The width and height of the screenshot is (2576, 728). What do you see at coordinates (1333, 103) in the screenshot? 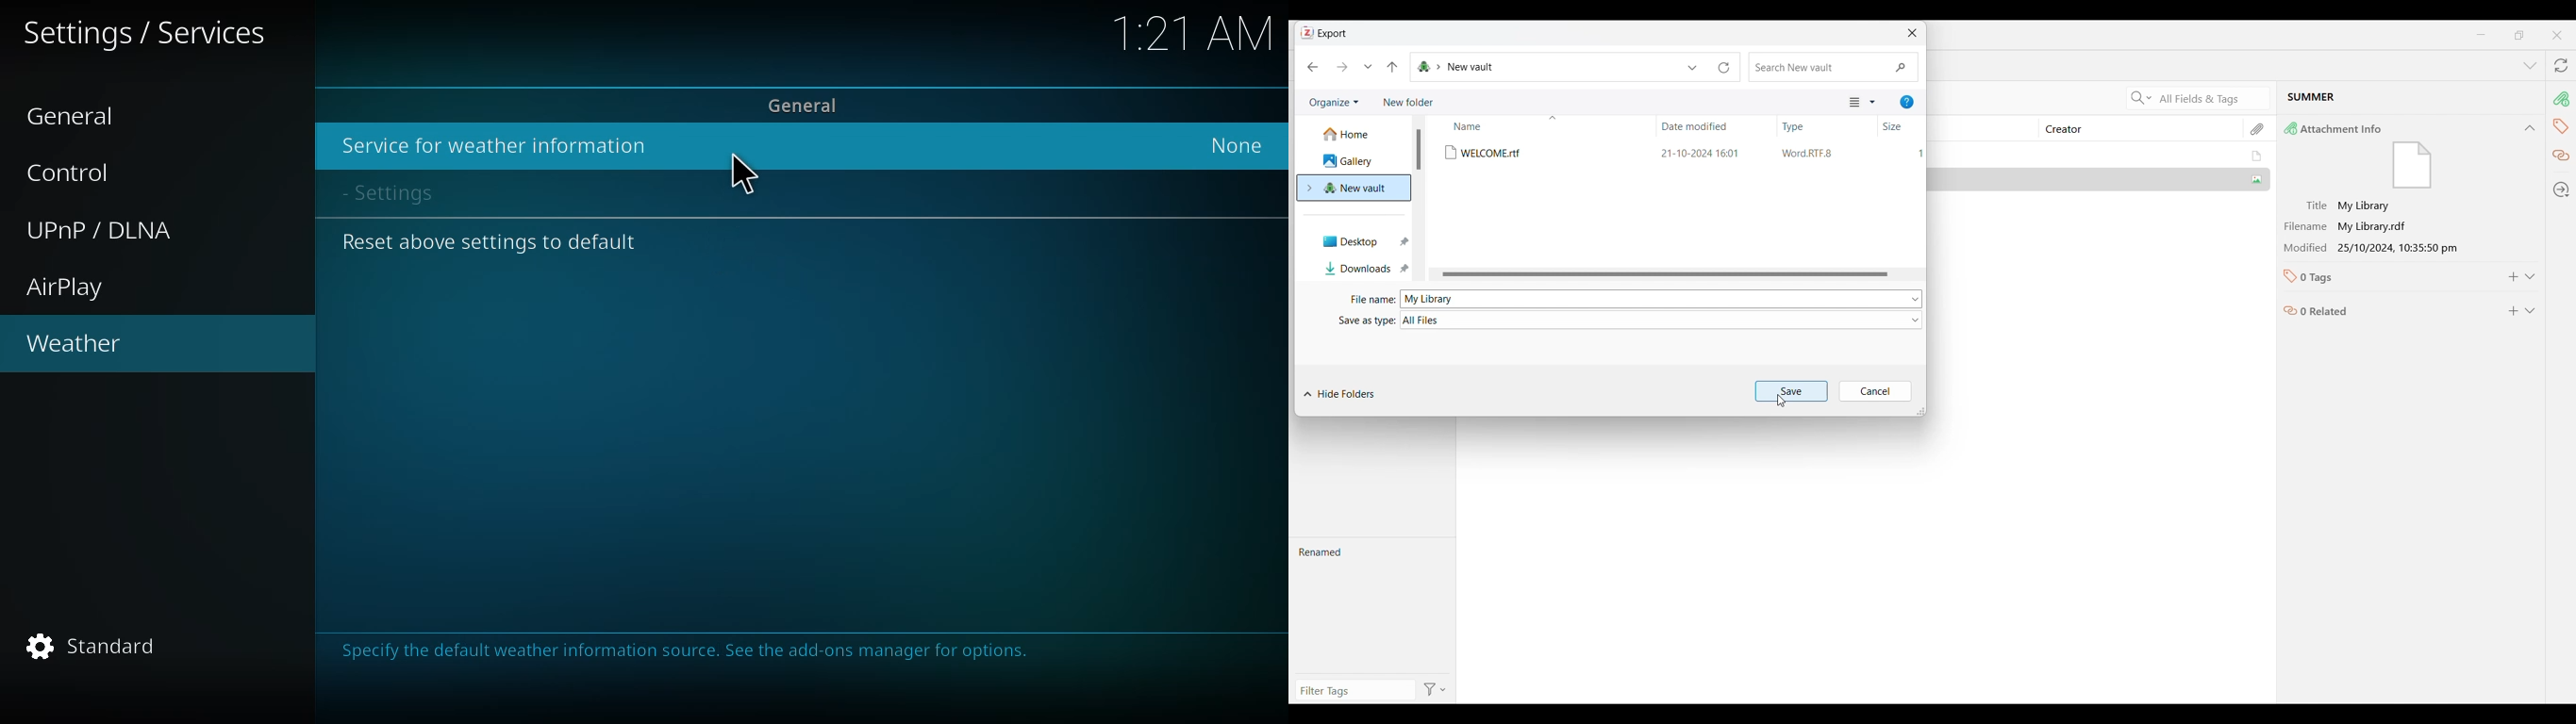
I see `Organize current folder` at bounding box center [1333, 103].